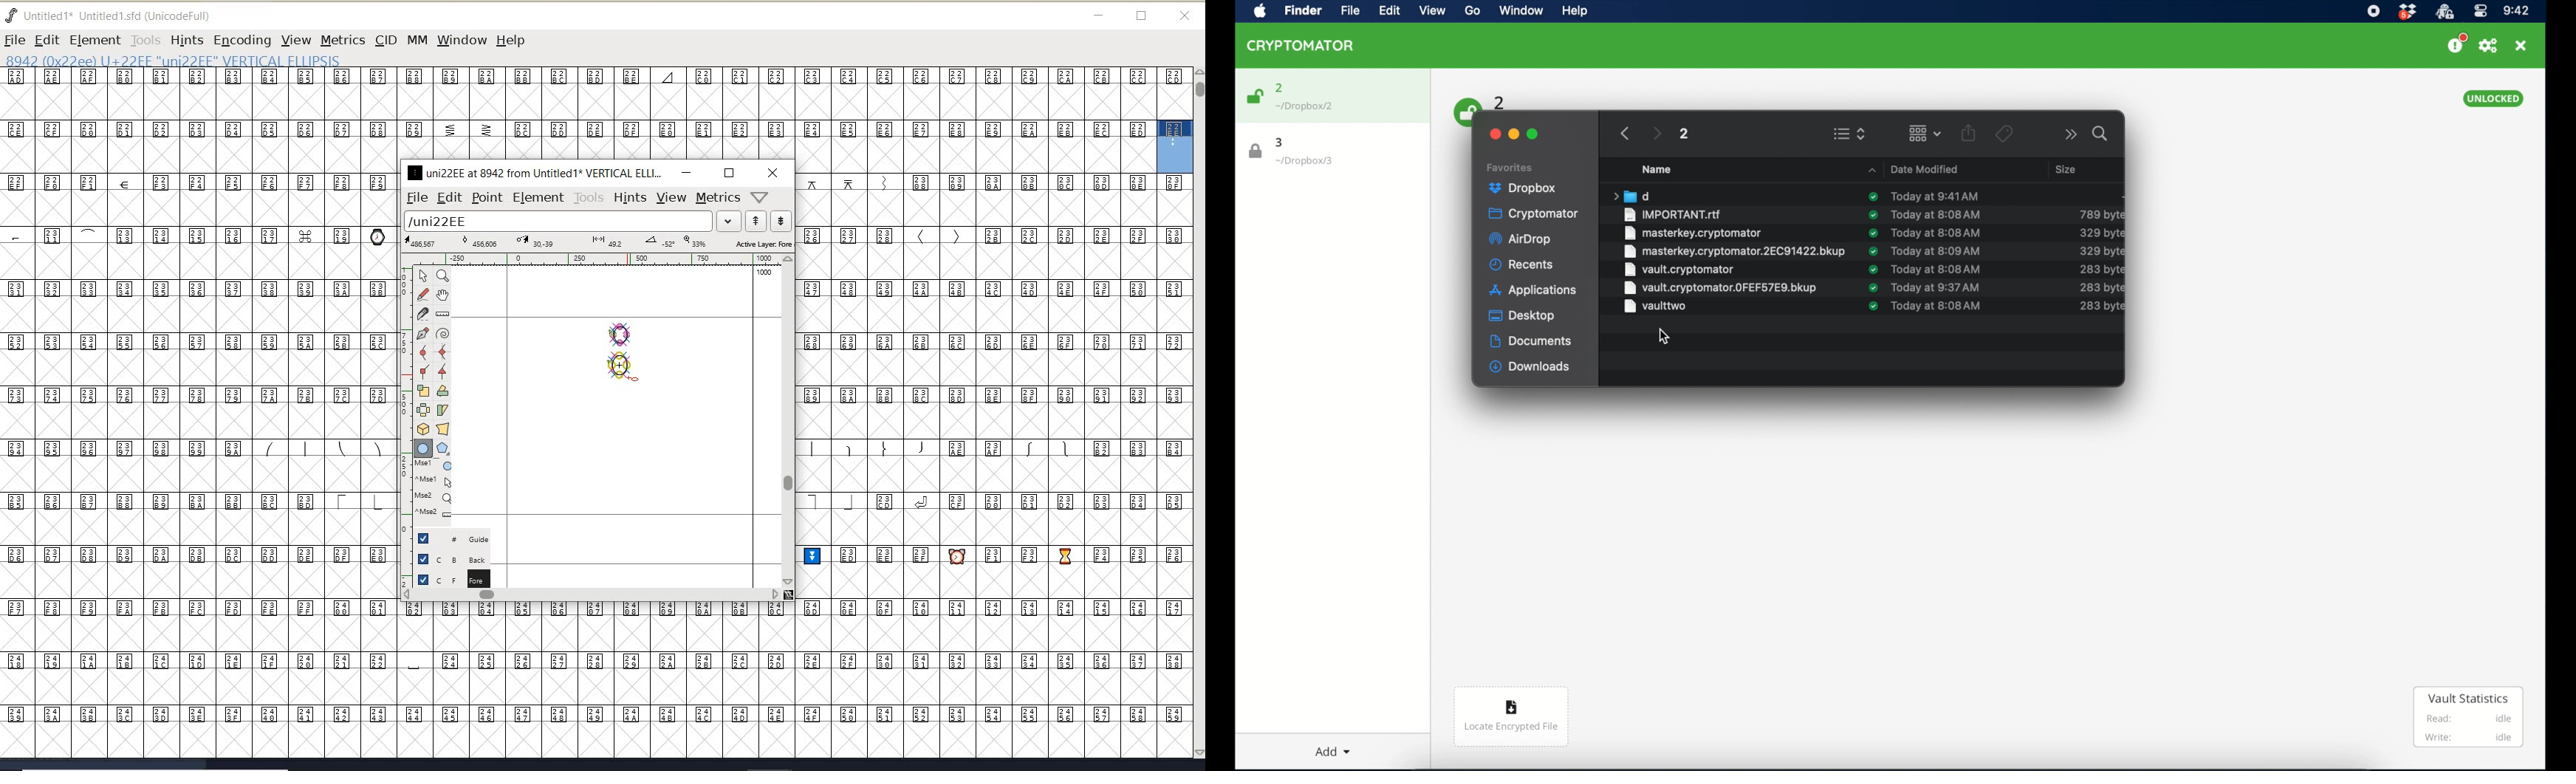 This screenshot has height=784, width=2576. Describe the element at coordinates (423, 391) in the screenshot. I see `scale the selection` at that location.